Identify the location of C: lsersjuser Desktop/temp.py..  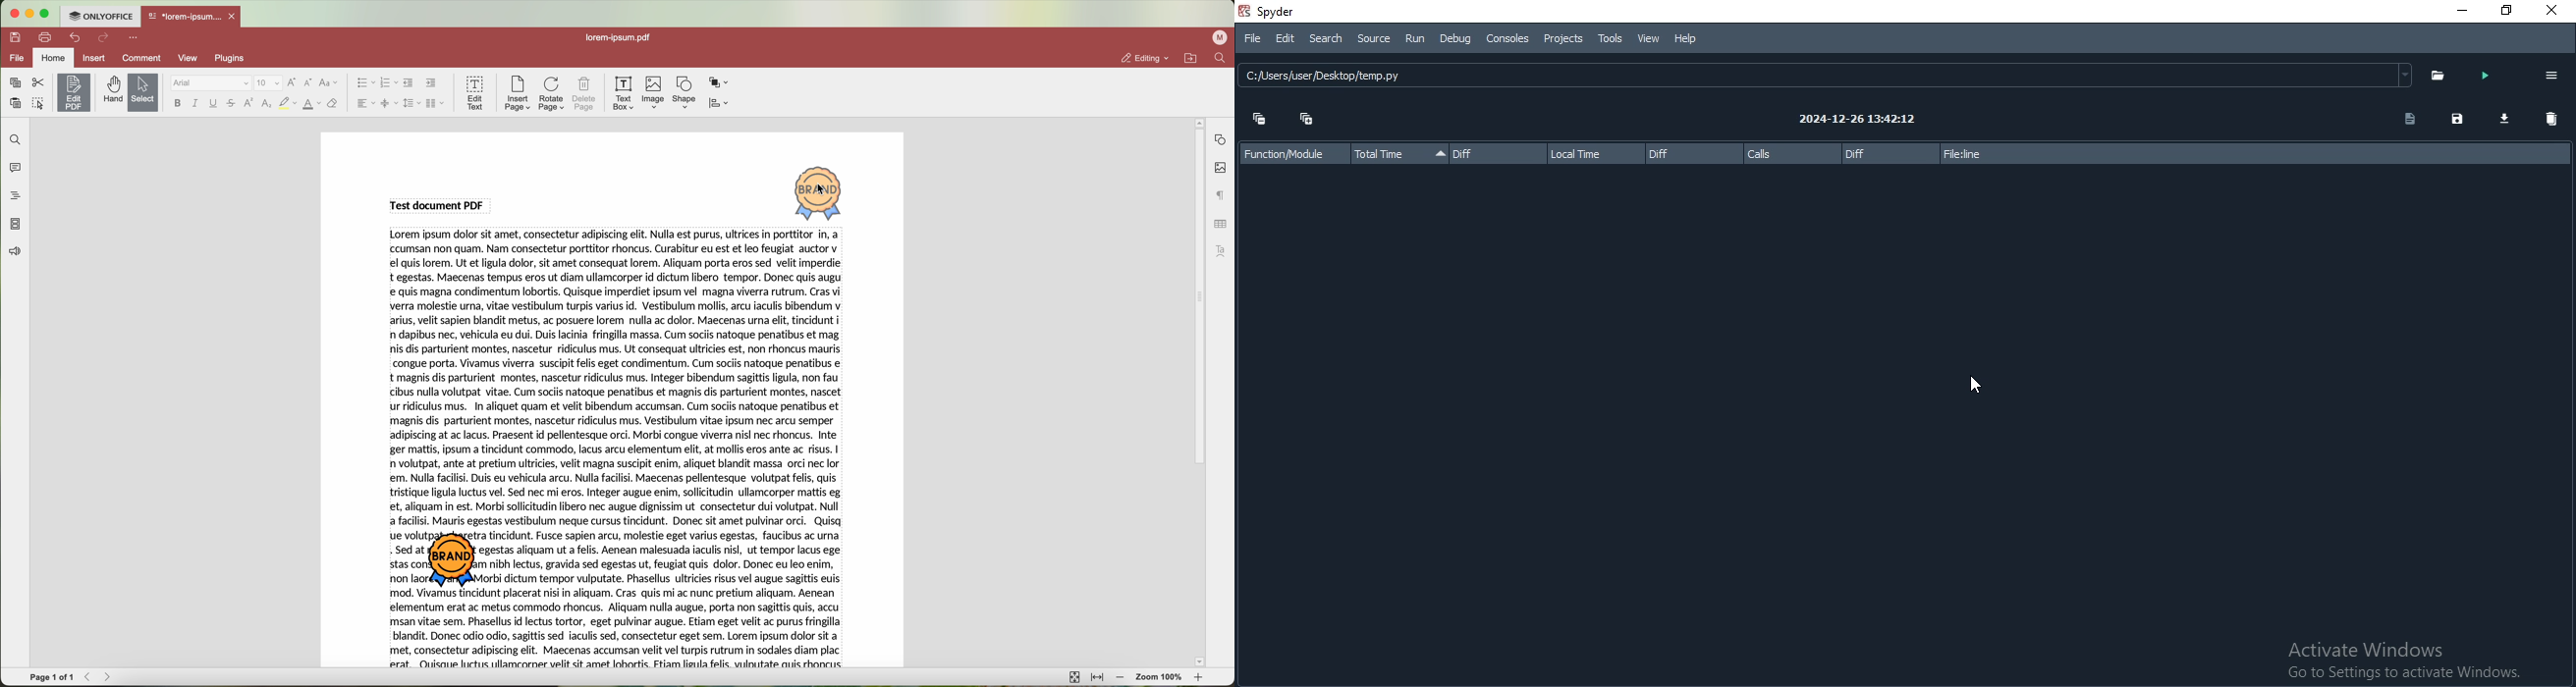
(1551, 78).